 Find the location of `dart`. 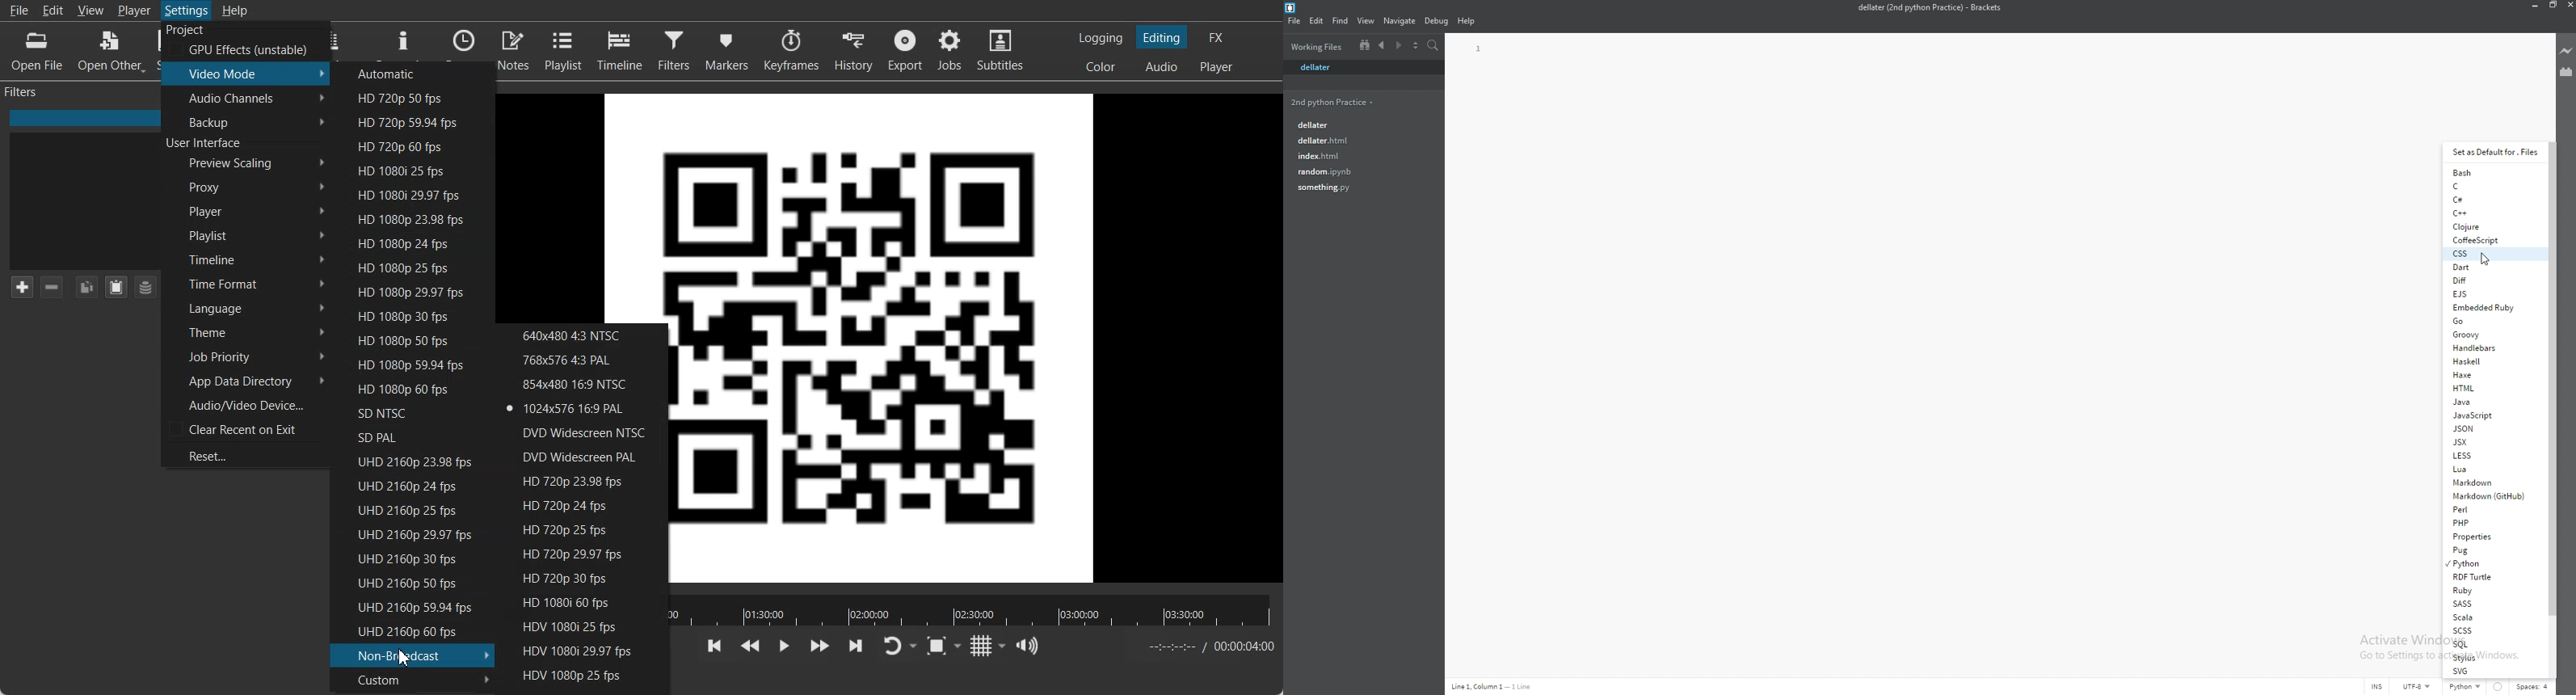

dart is located at coordinates (2492, 266).